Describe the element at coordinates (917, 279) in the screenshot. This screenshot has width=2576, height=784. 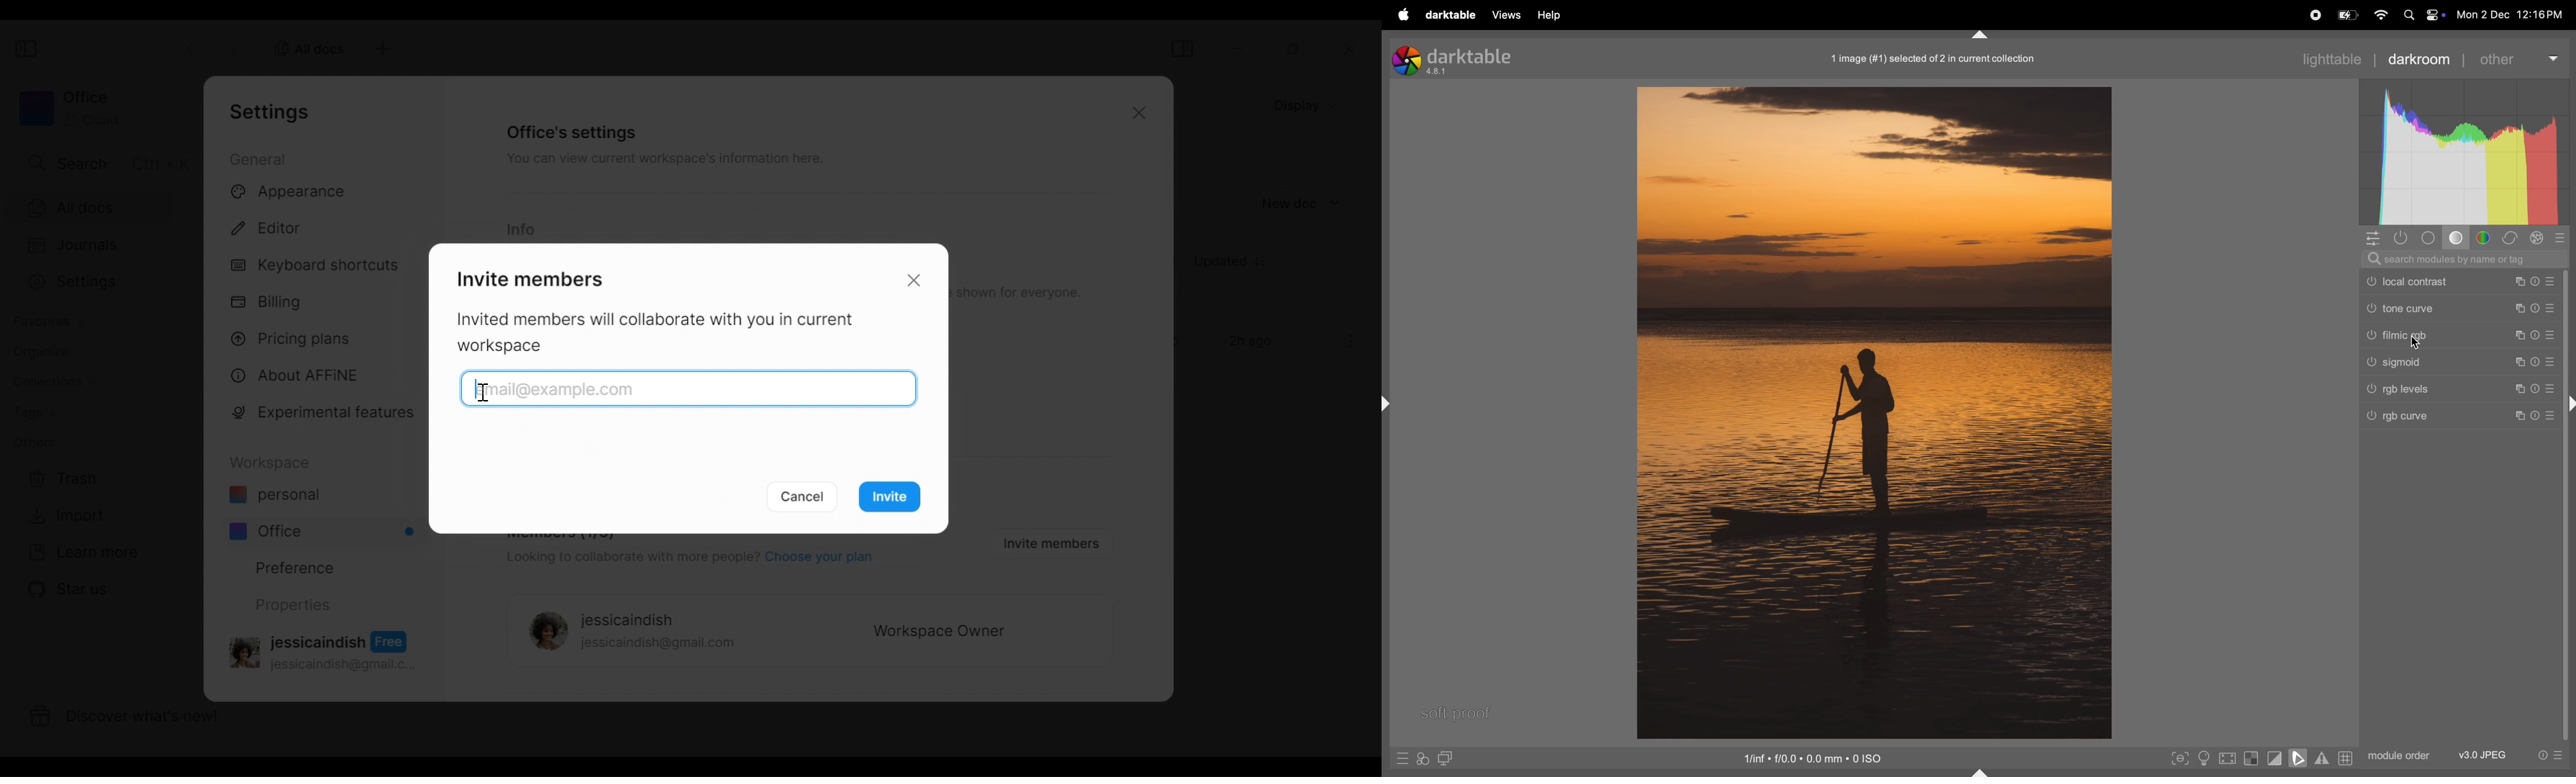
I see `Close` at that location.